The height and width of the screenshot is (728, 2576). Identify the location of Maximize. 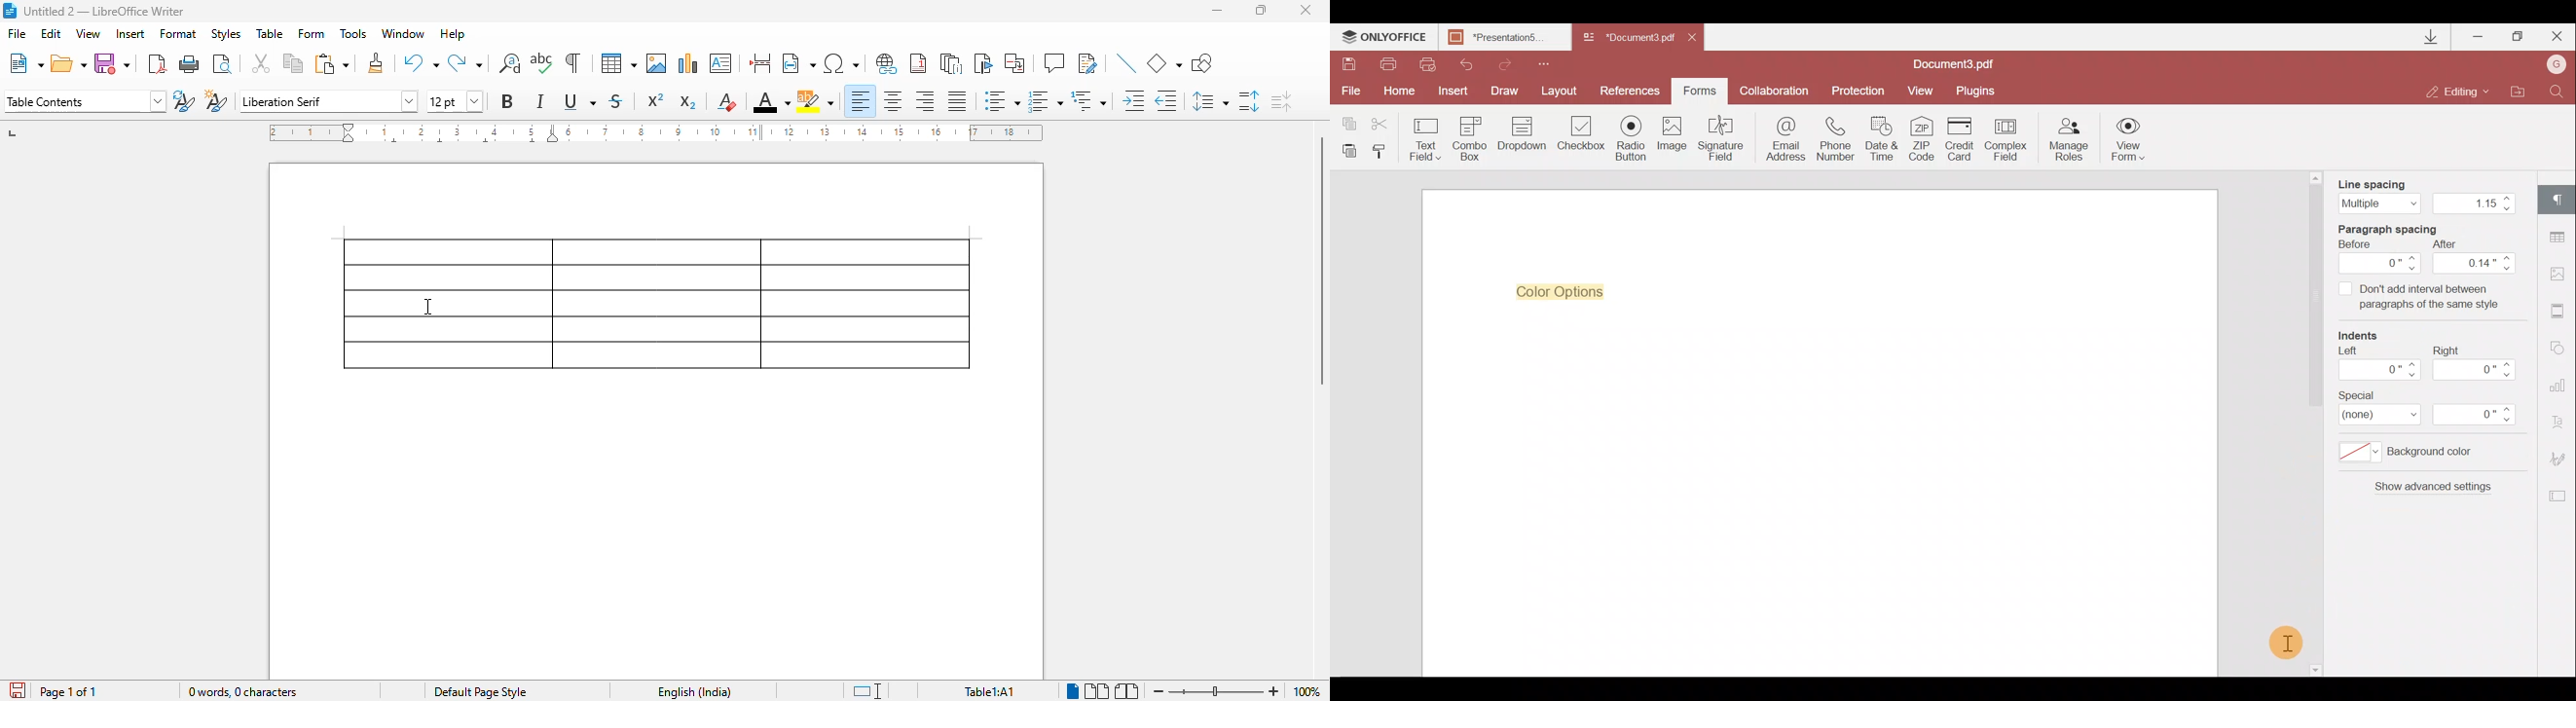
(2517, 38).